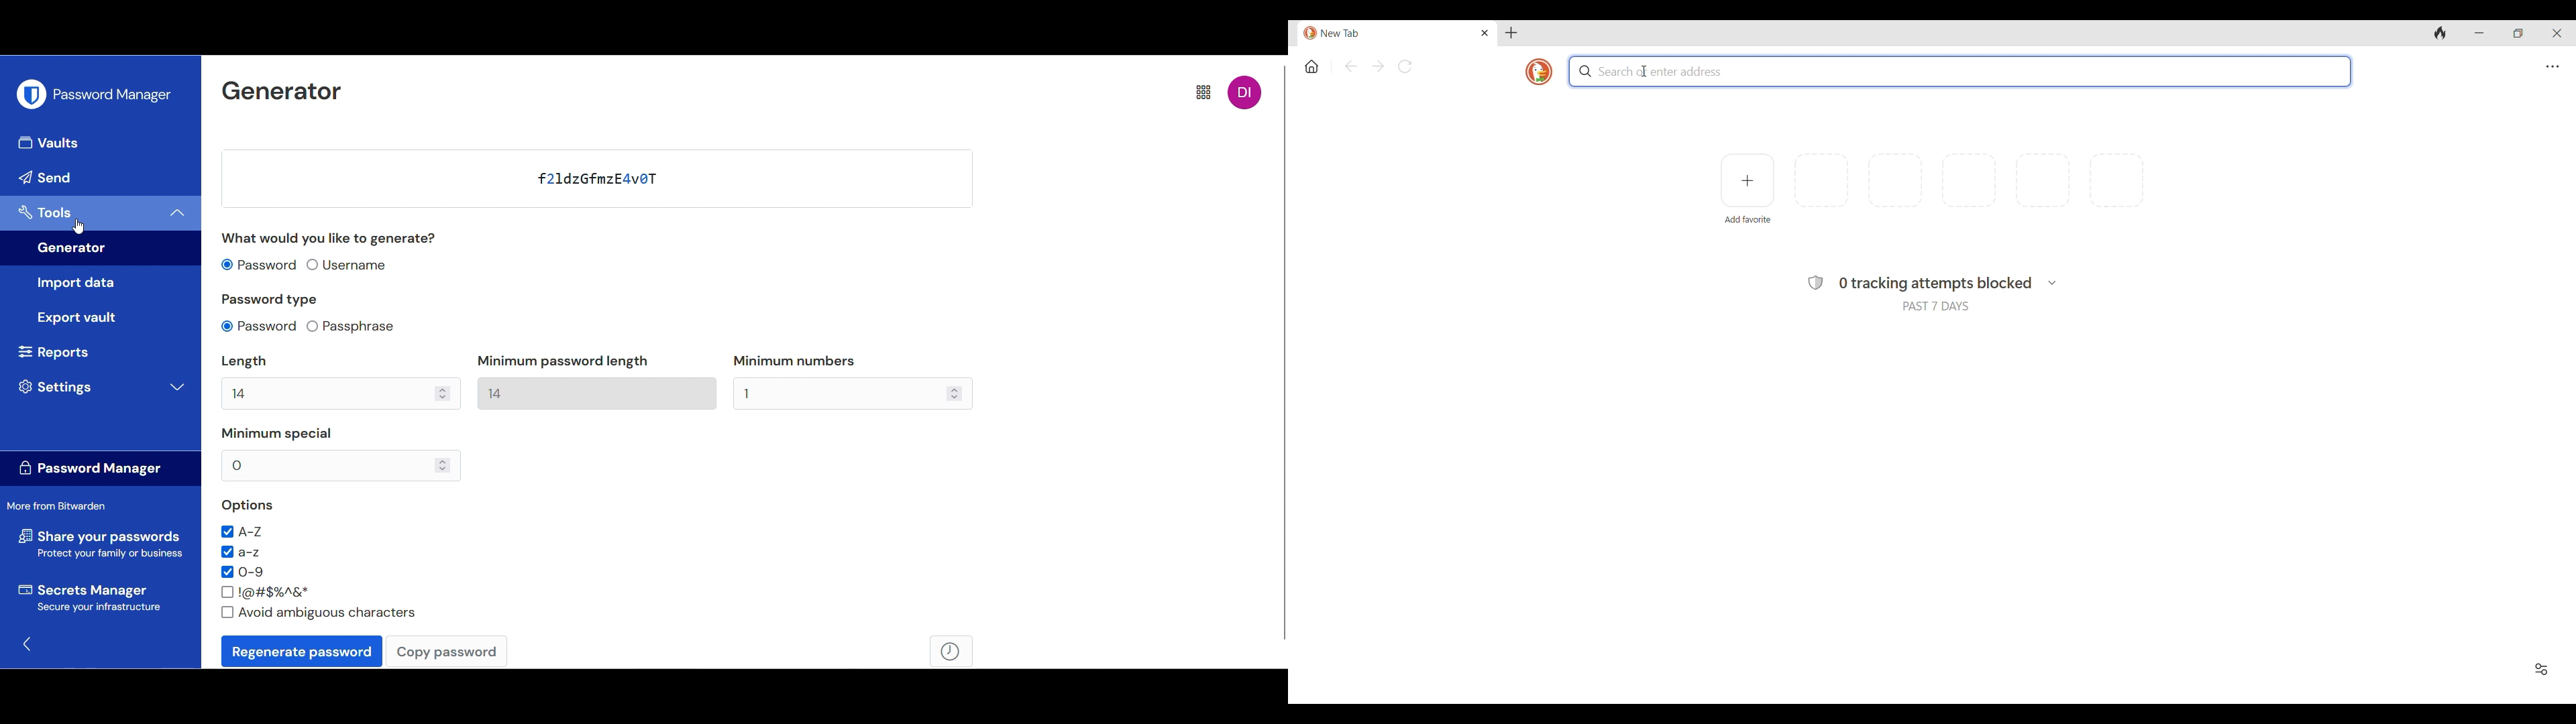  I want to click on 0 tracking attempts blocked, so click(1935, 284).